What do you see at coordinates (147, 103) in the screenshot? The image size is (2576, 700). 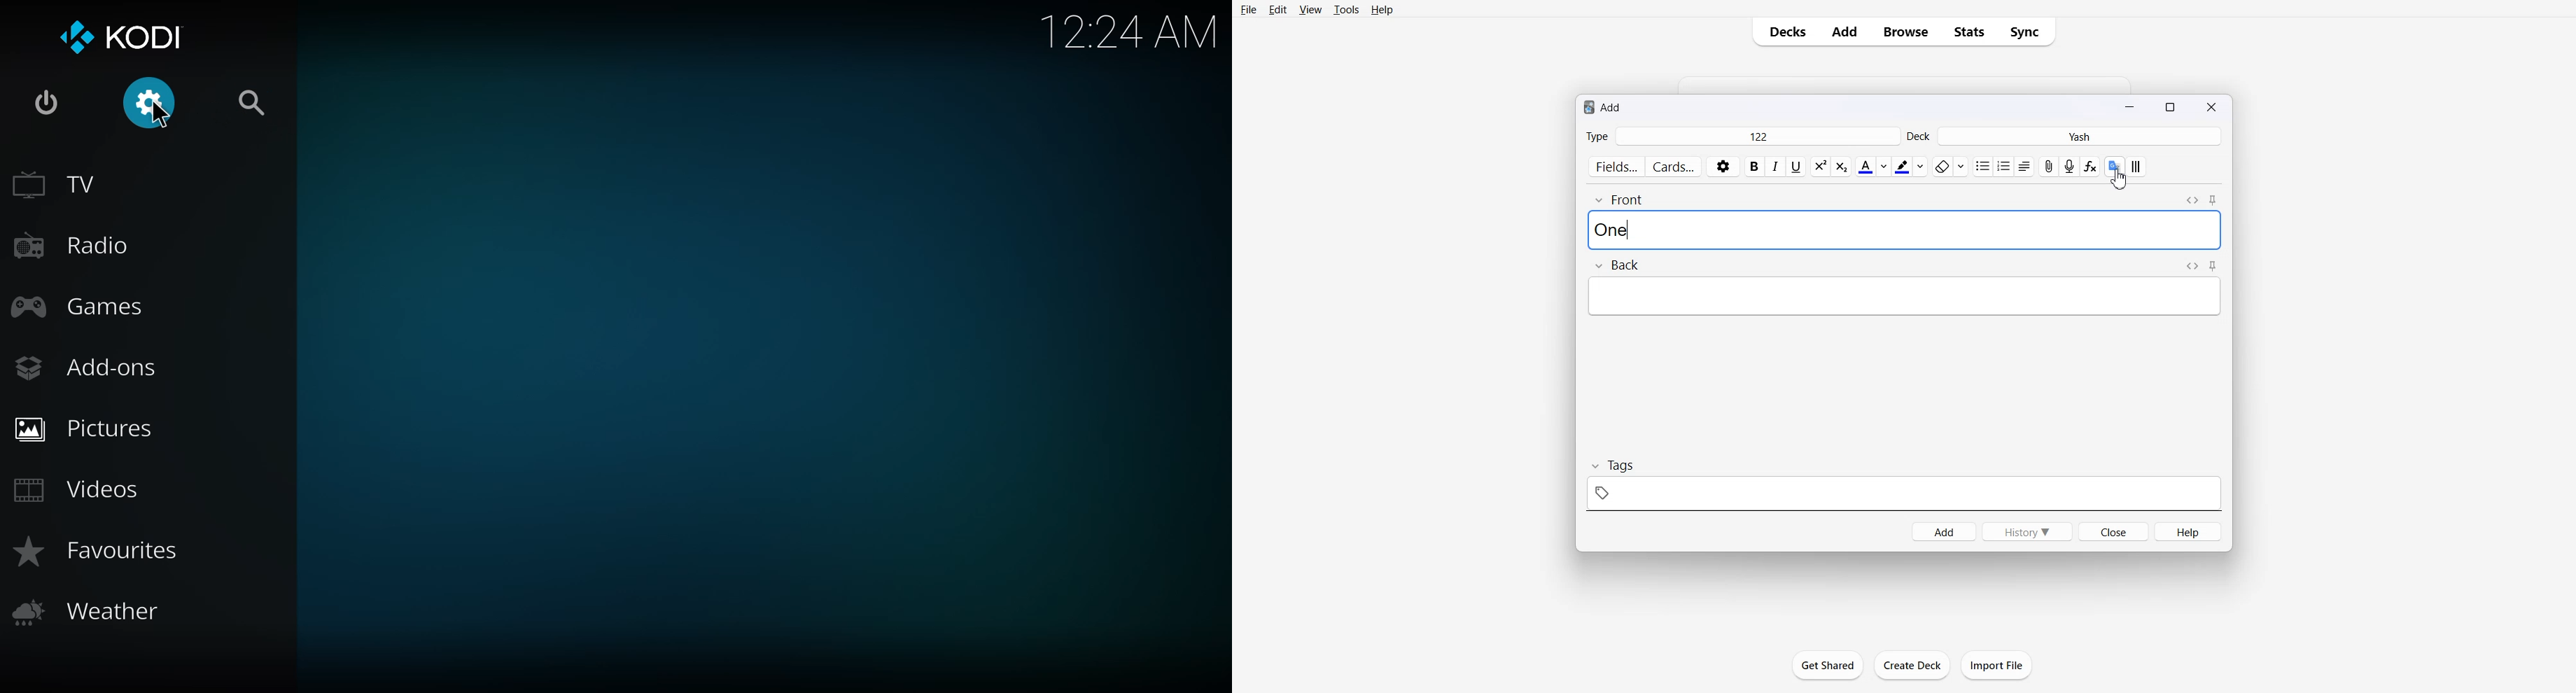 I see `Settings` at bounding box center [147, 103].